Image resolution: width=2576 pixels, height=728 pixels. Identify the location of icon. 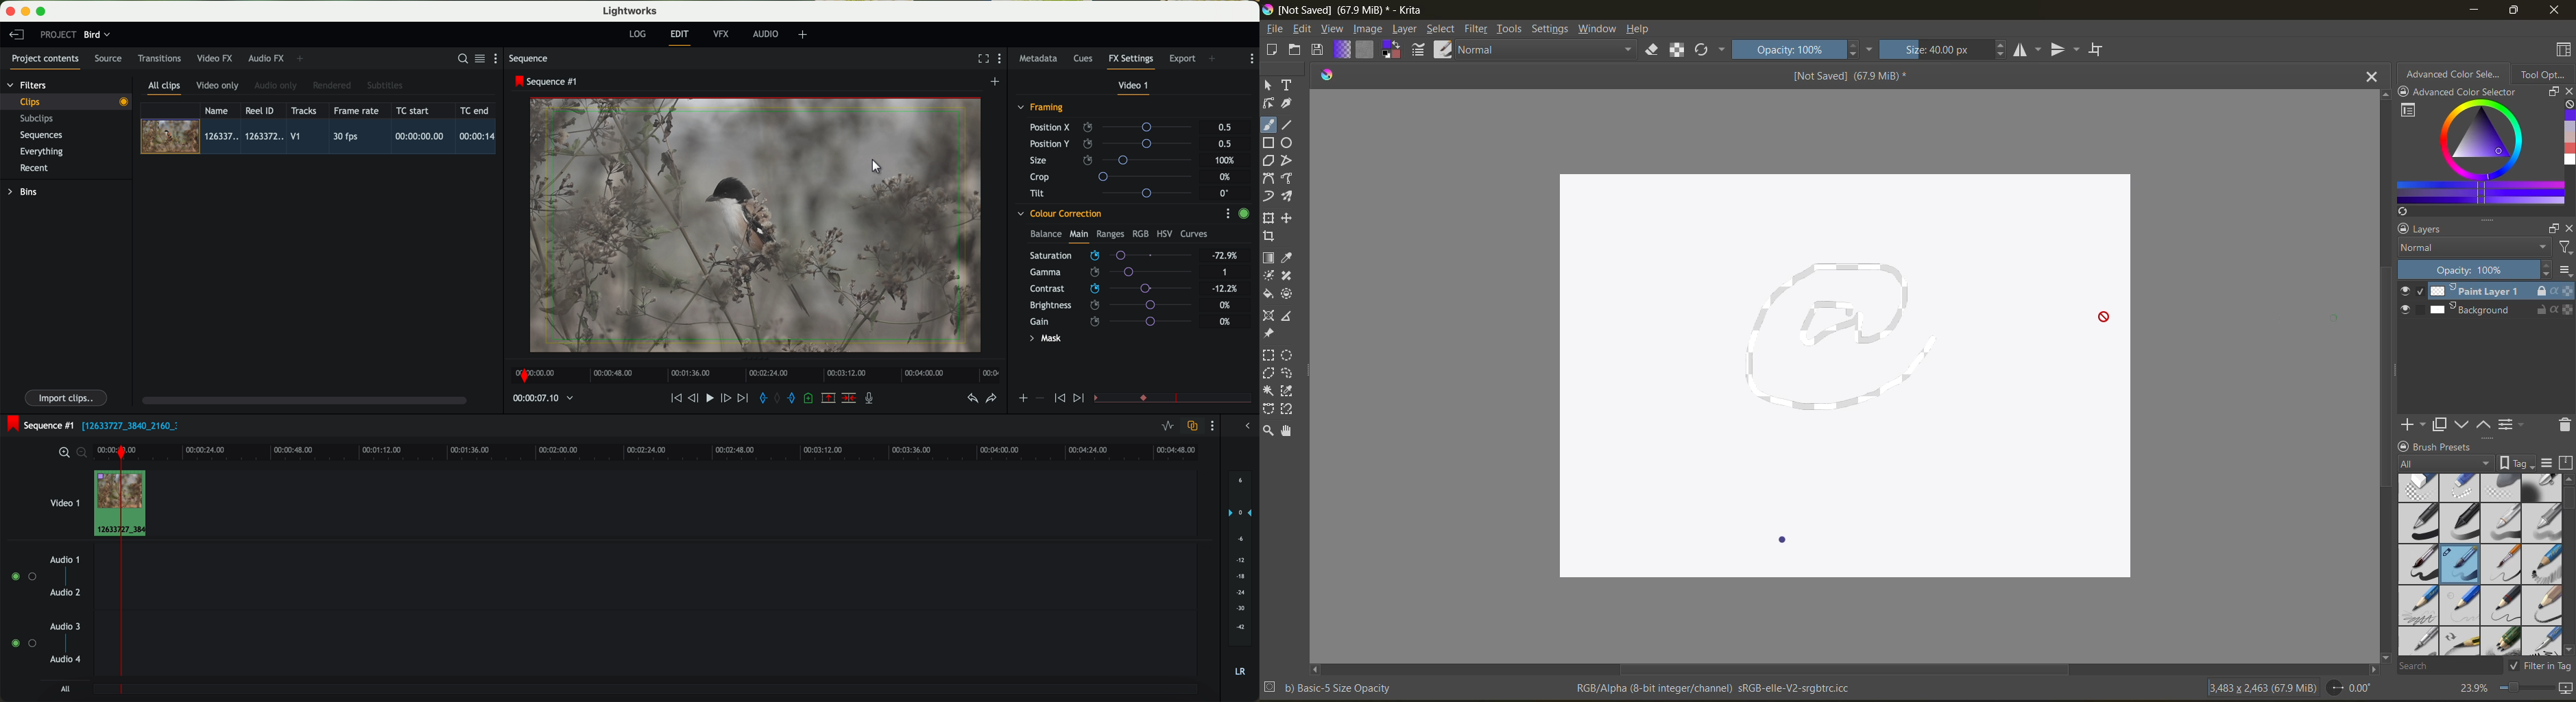
(1023, 399).